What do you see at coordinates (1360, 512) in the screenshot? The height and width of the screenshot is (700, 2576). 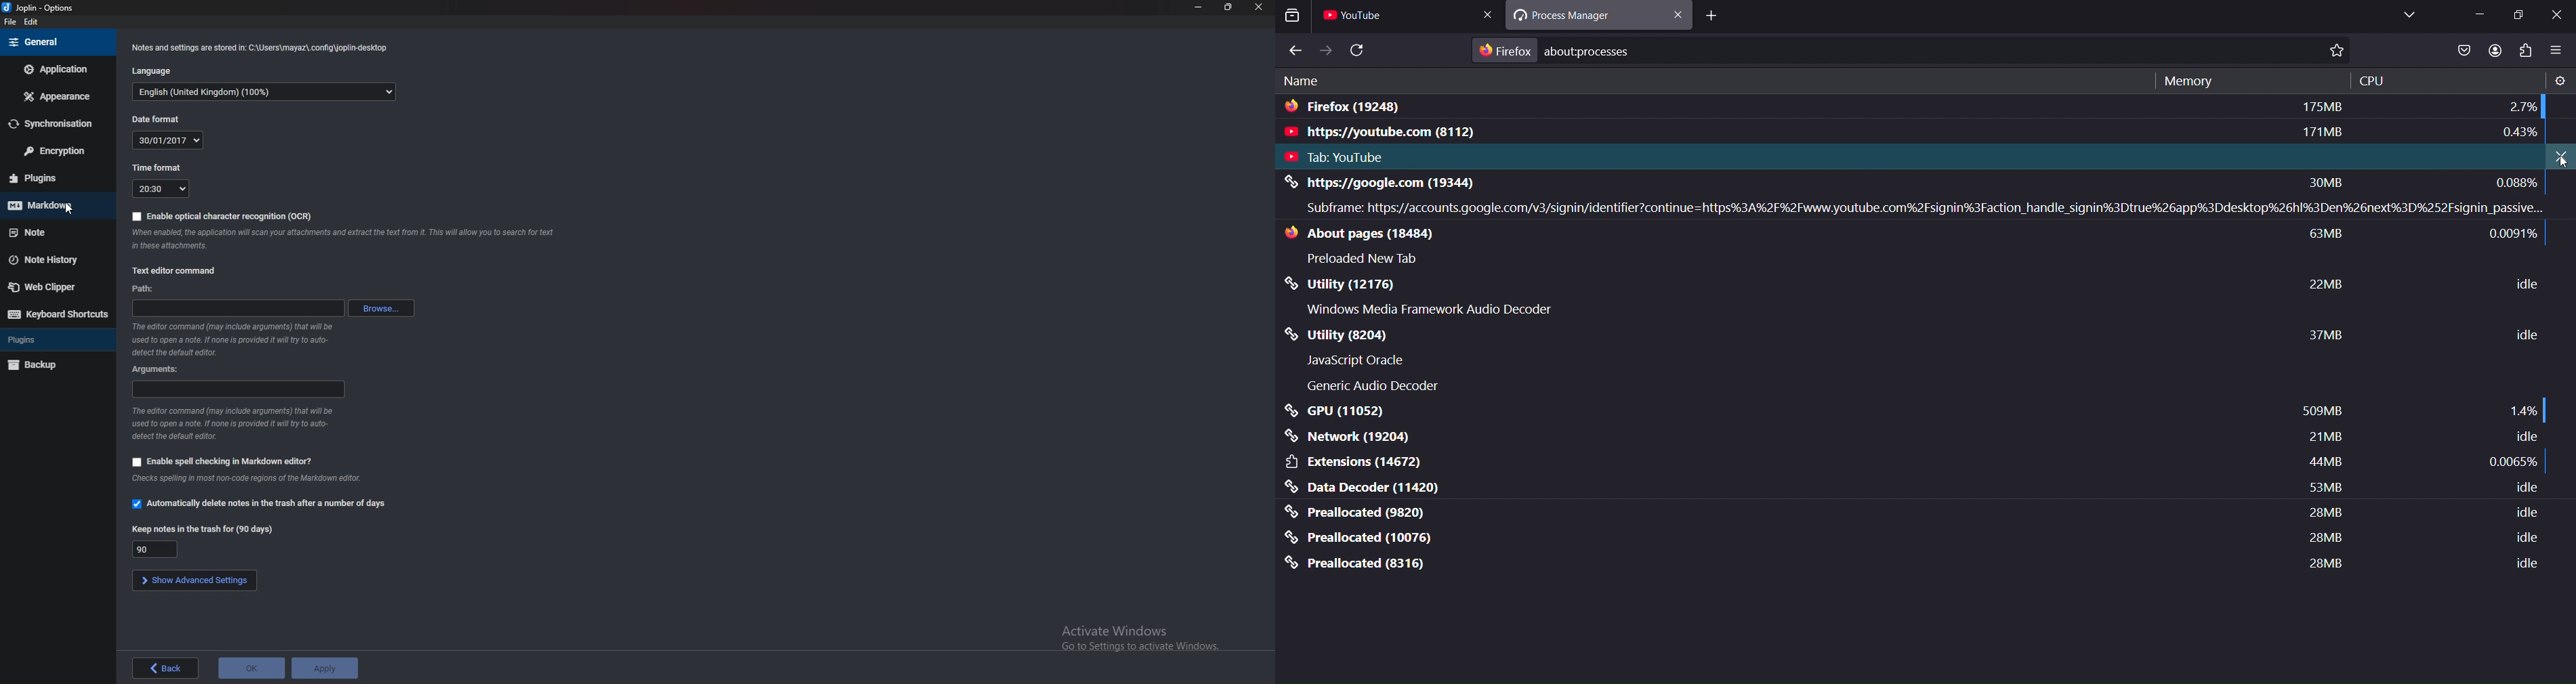 I see `preallocated` at bounding box center [1360, 512].